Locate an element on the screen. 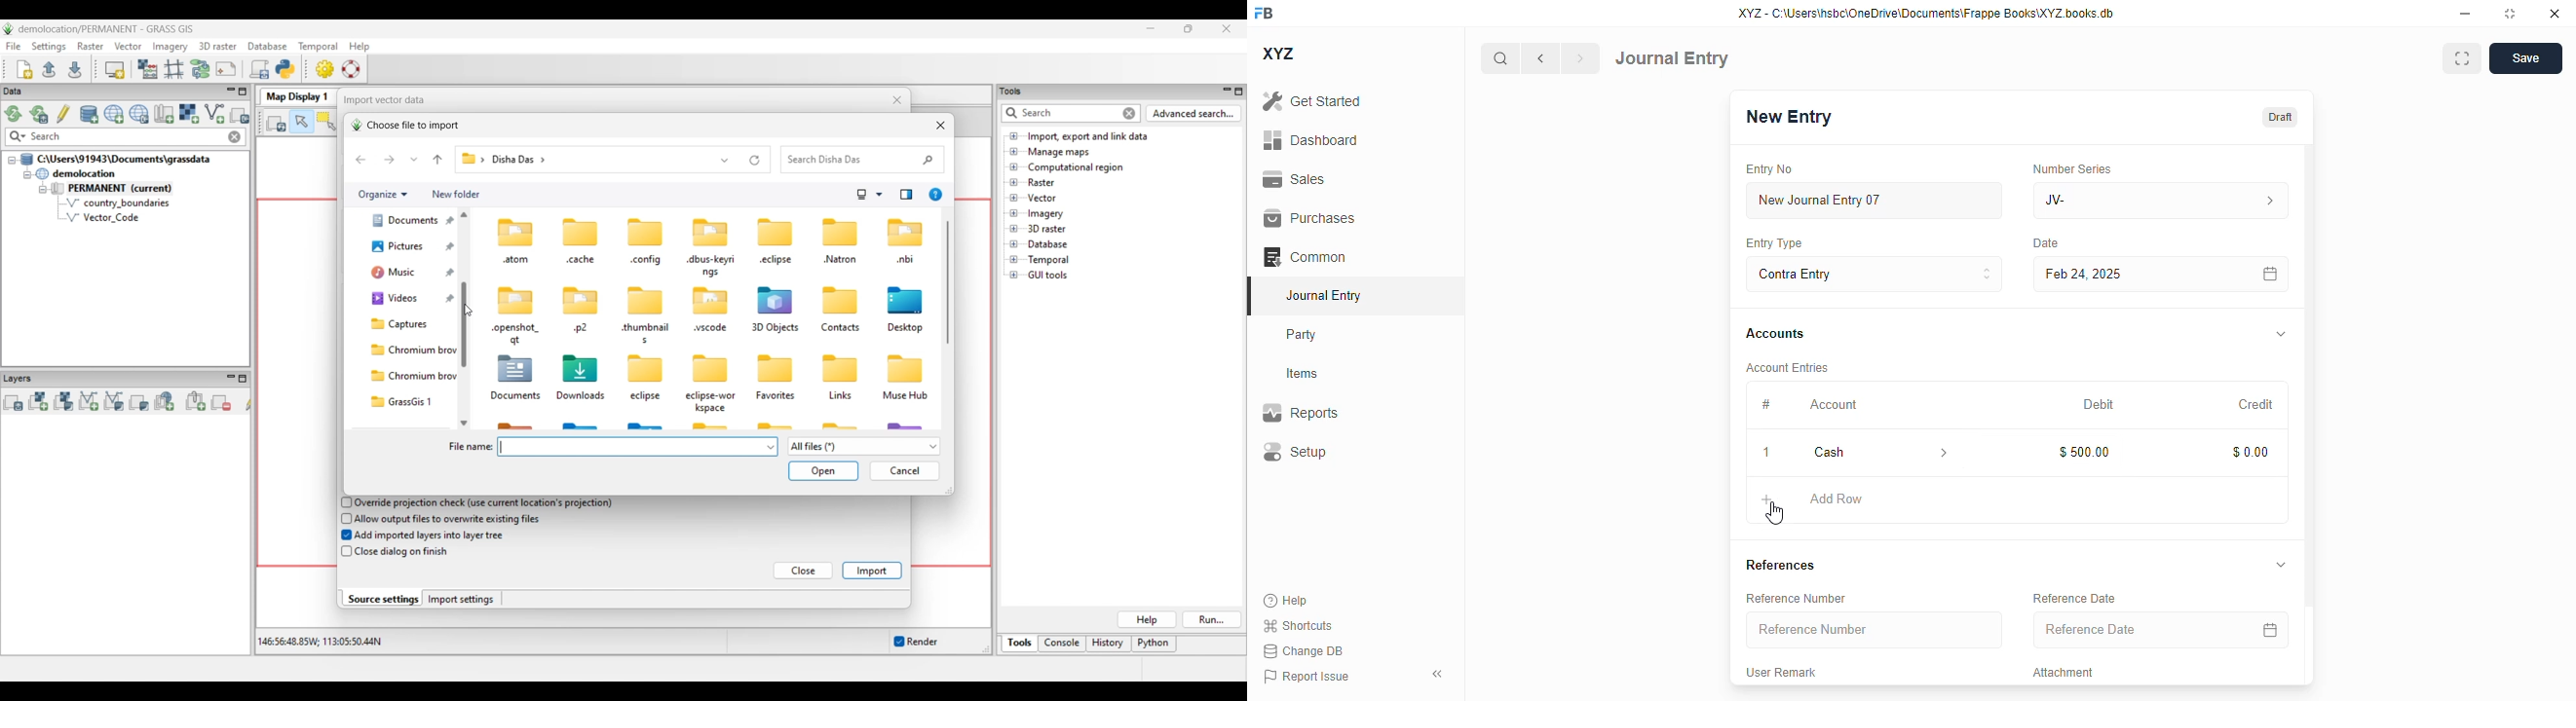 Image resolution: width=2576 pixels, height=728 pixels. setup is located at coordinates (1295, 451).